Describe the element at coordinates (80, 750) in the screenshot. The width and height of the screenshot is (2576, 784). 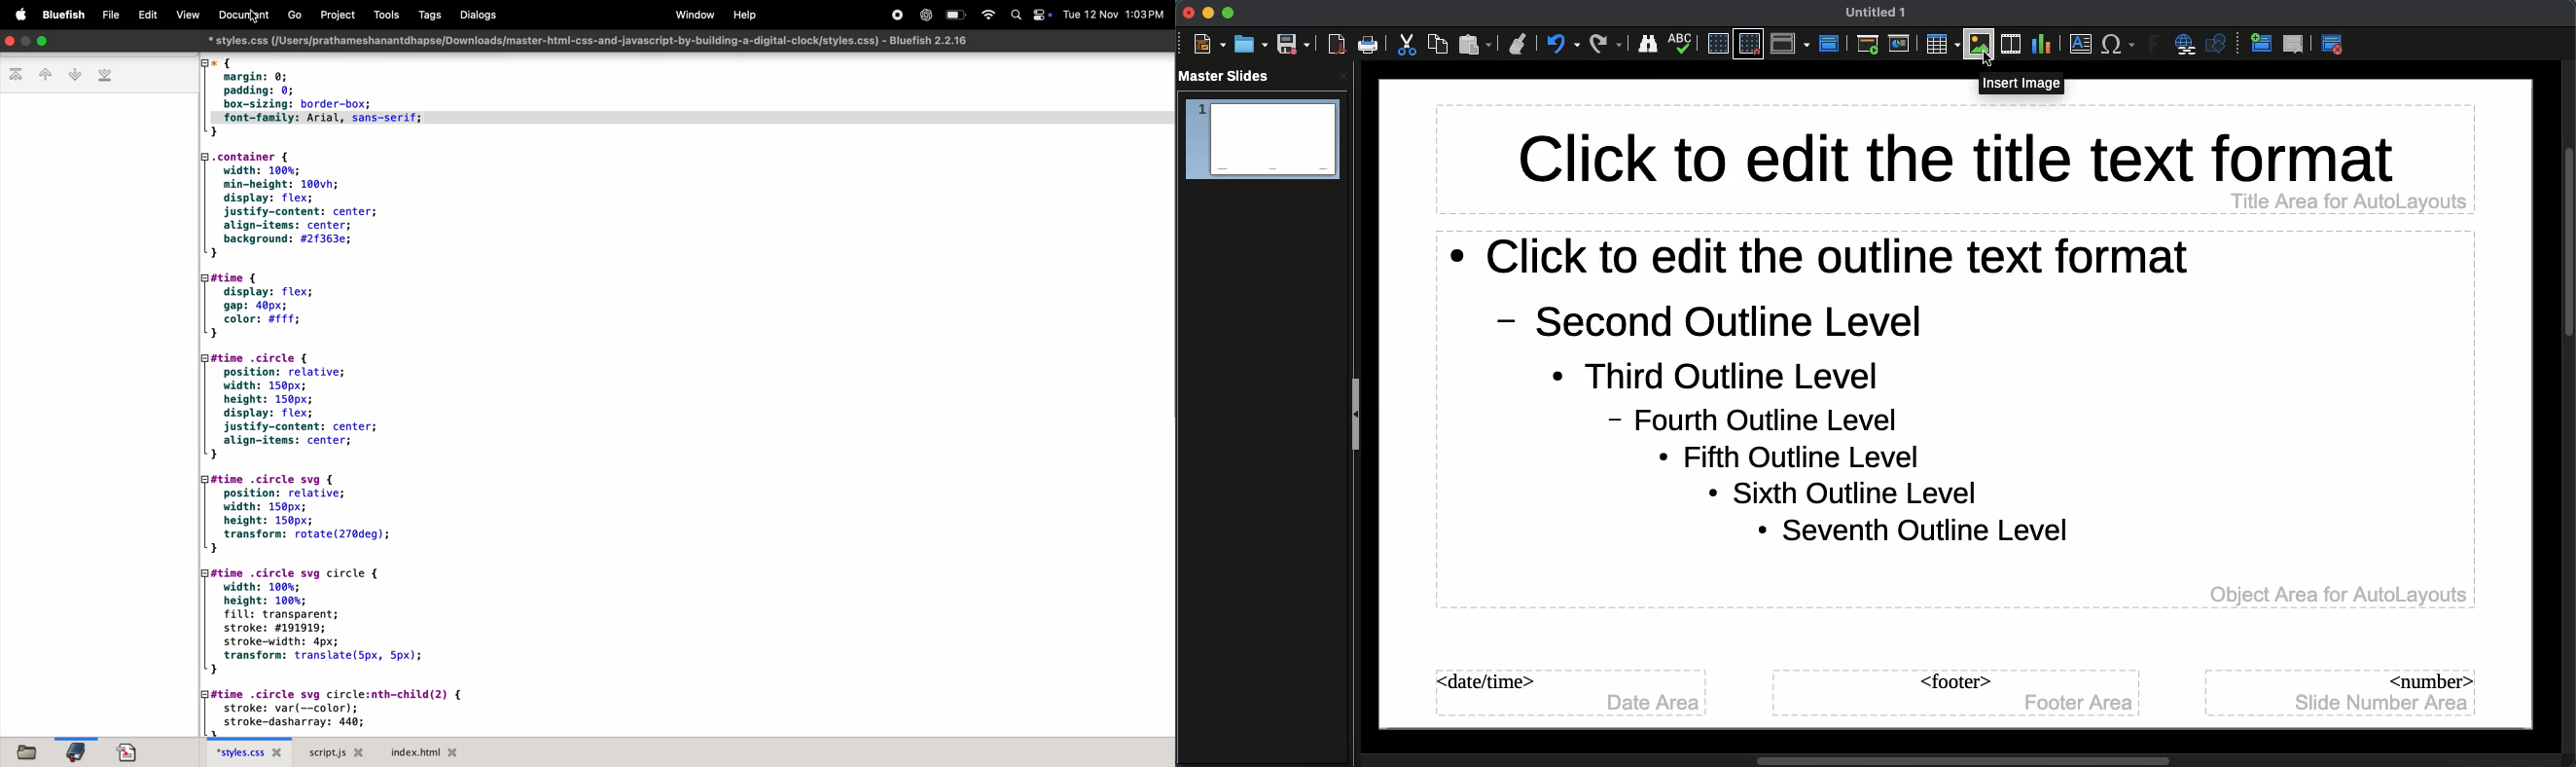
I see `bookmark` at that location.